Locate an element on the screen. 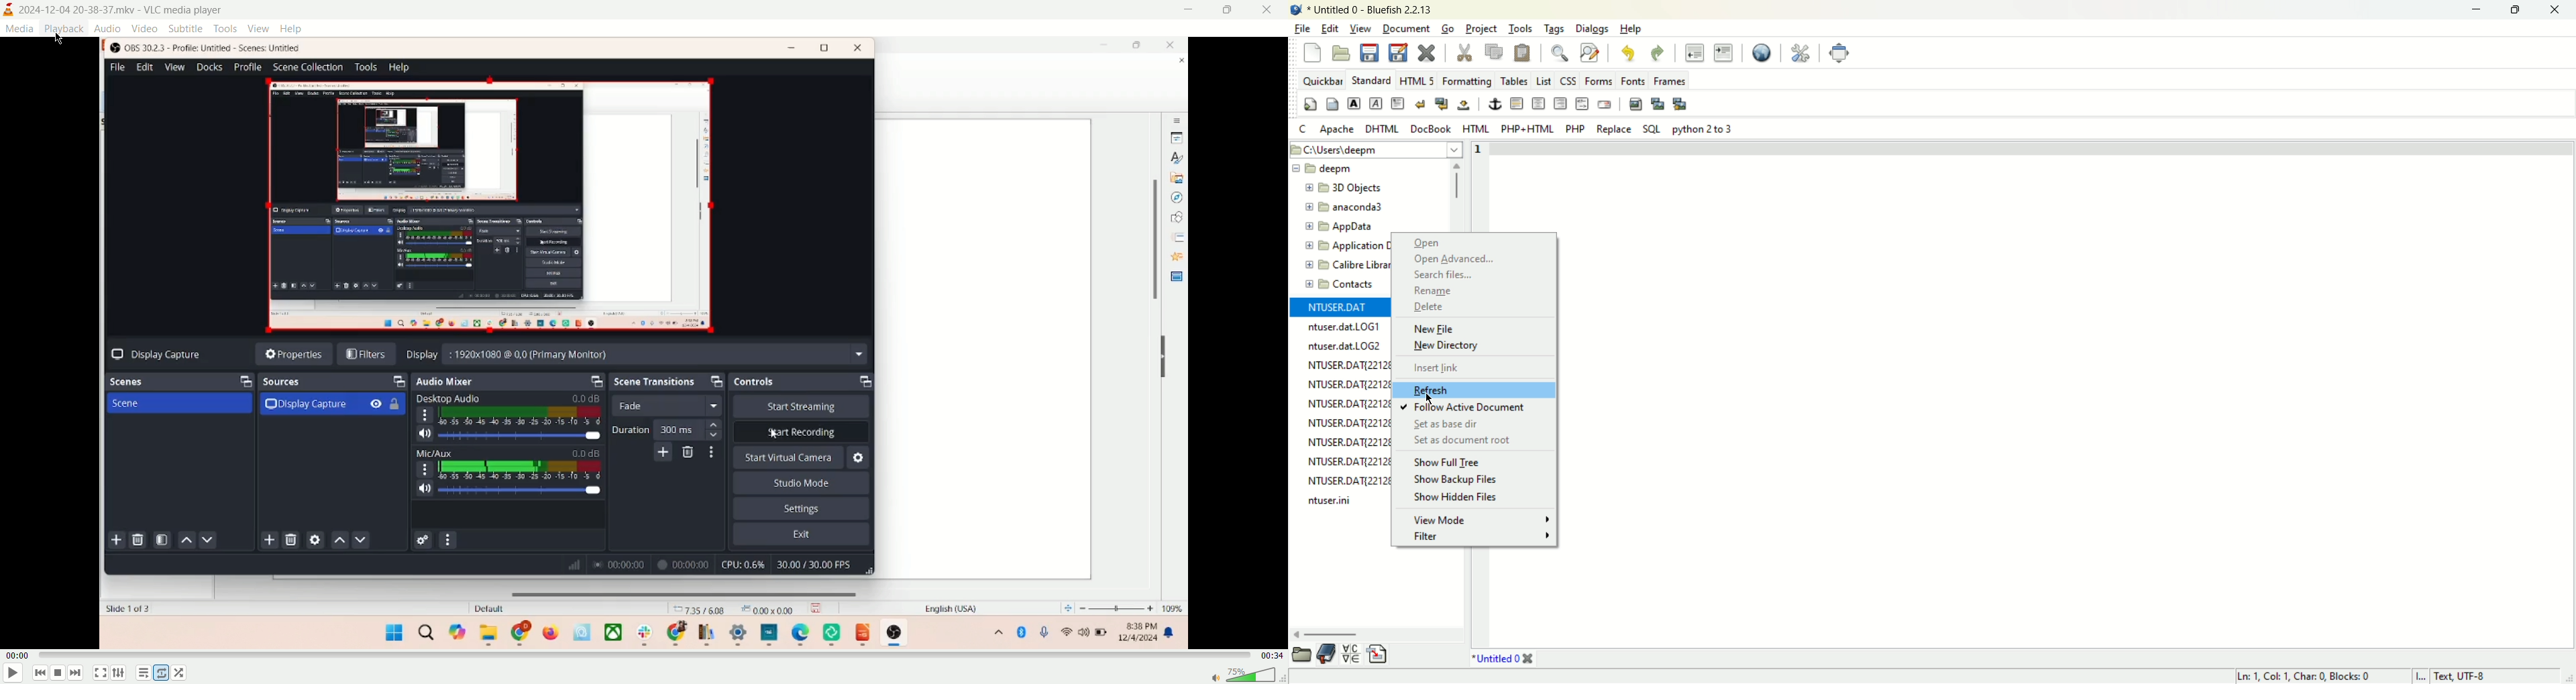  document name is located at coordinates (1497, 658).